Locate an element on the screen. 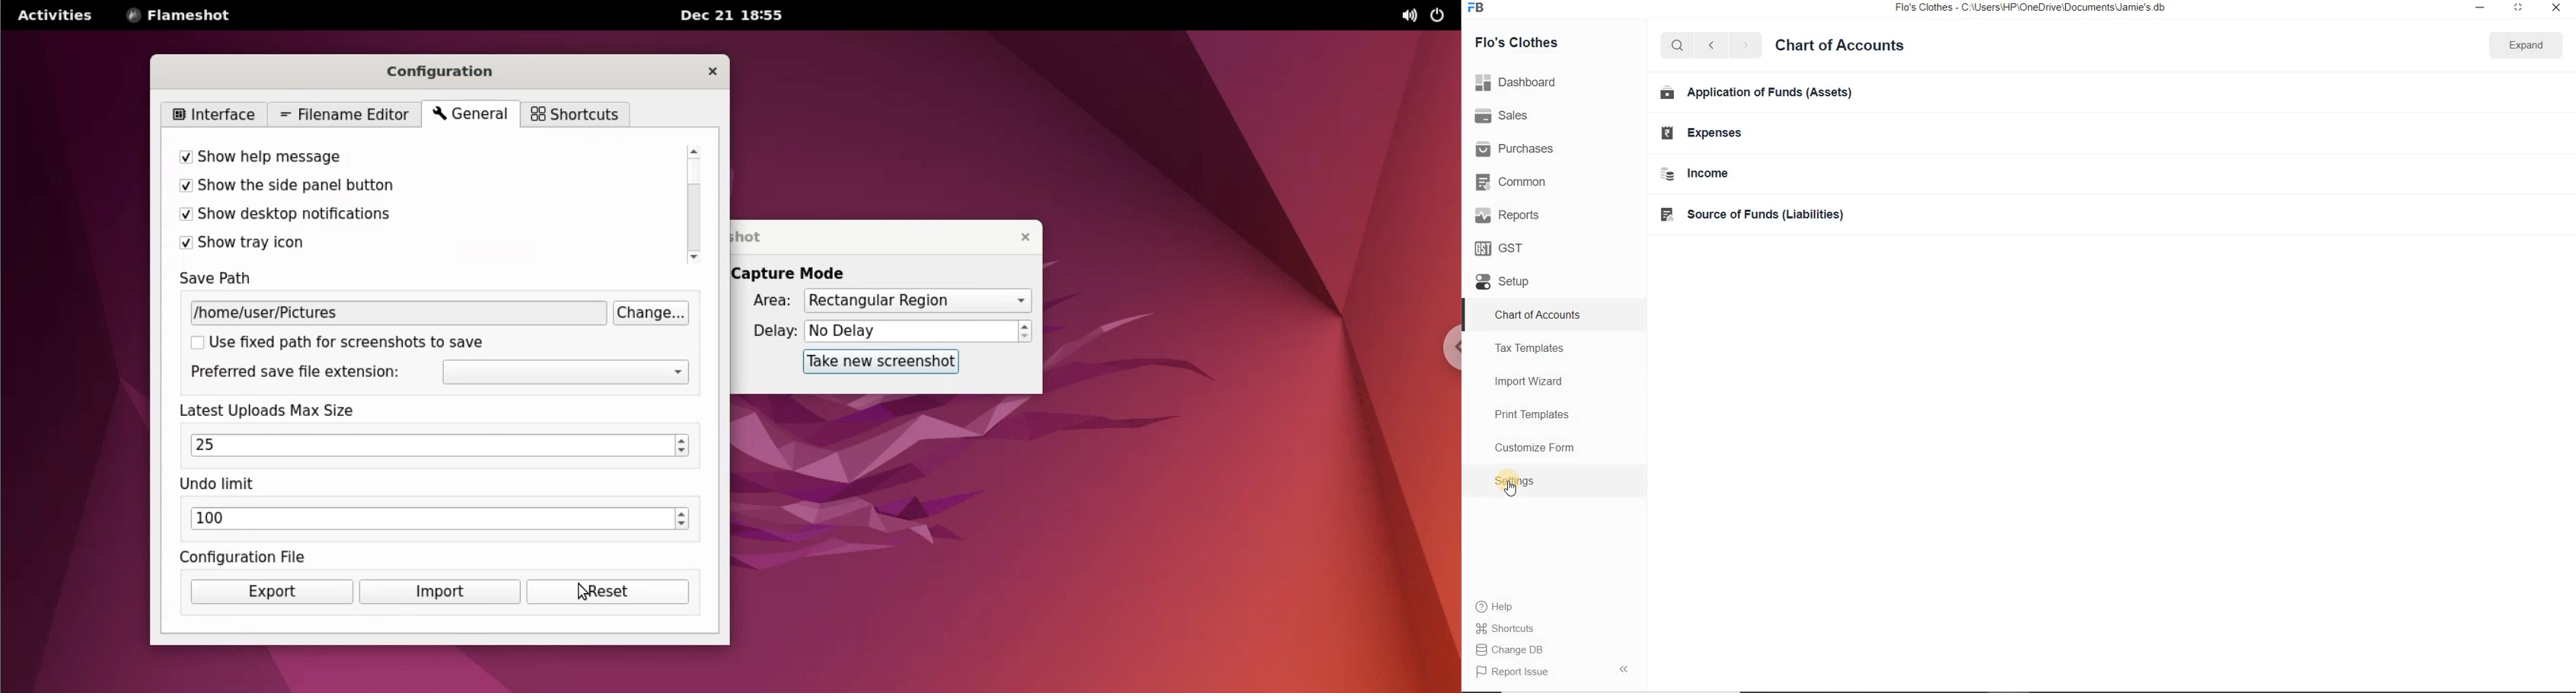  Tax Templates is located at coordinates (1531, 349).